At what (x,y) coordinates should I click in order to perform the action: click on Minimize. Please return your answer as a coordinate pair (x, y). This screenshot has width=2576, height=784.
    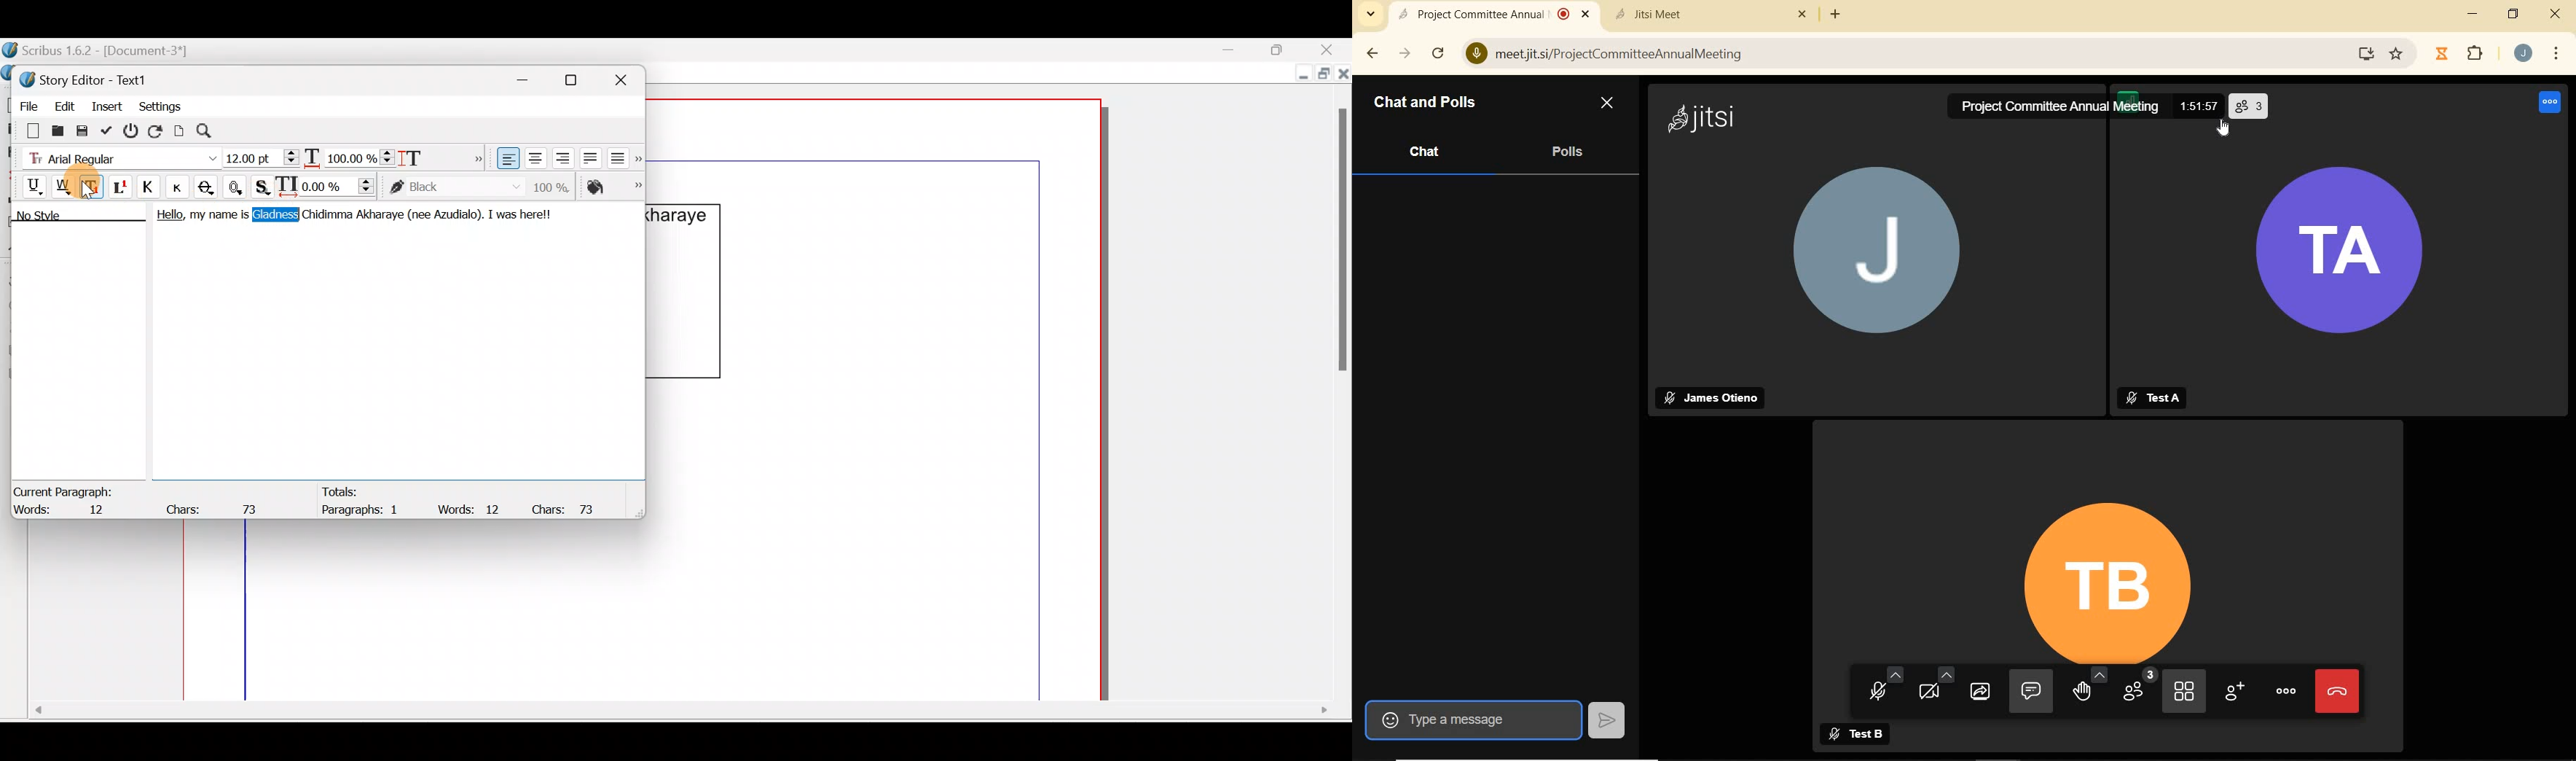
    Looking at the image, I should click on (530, 78).